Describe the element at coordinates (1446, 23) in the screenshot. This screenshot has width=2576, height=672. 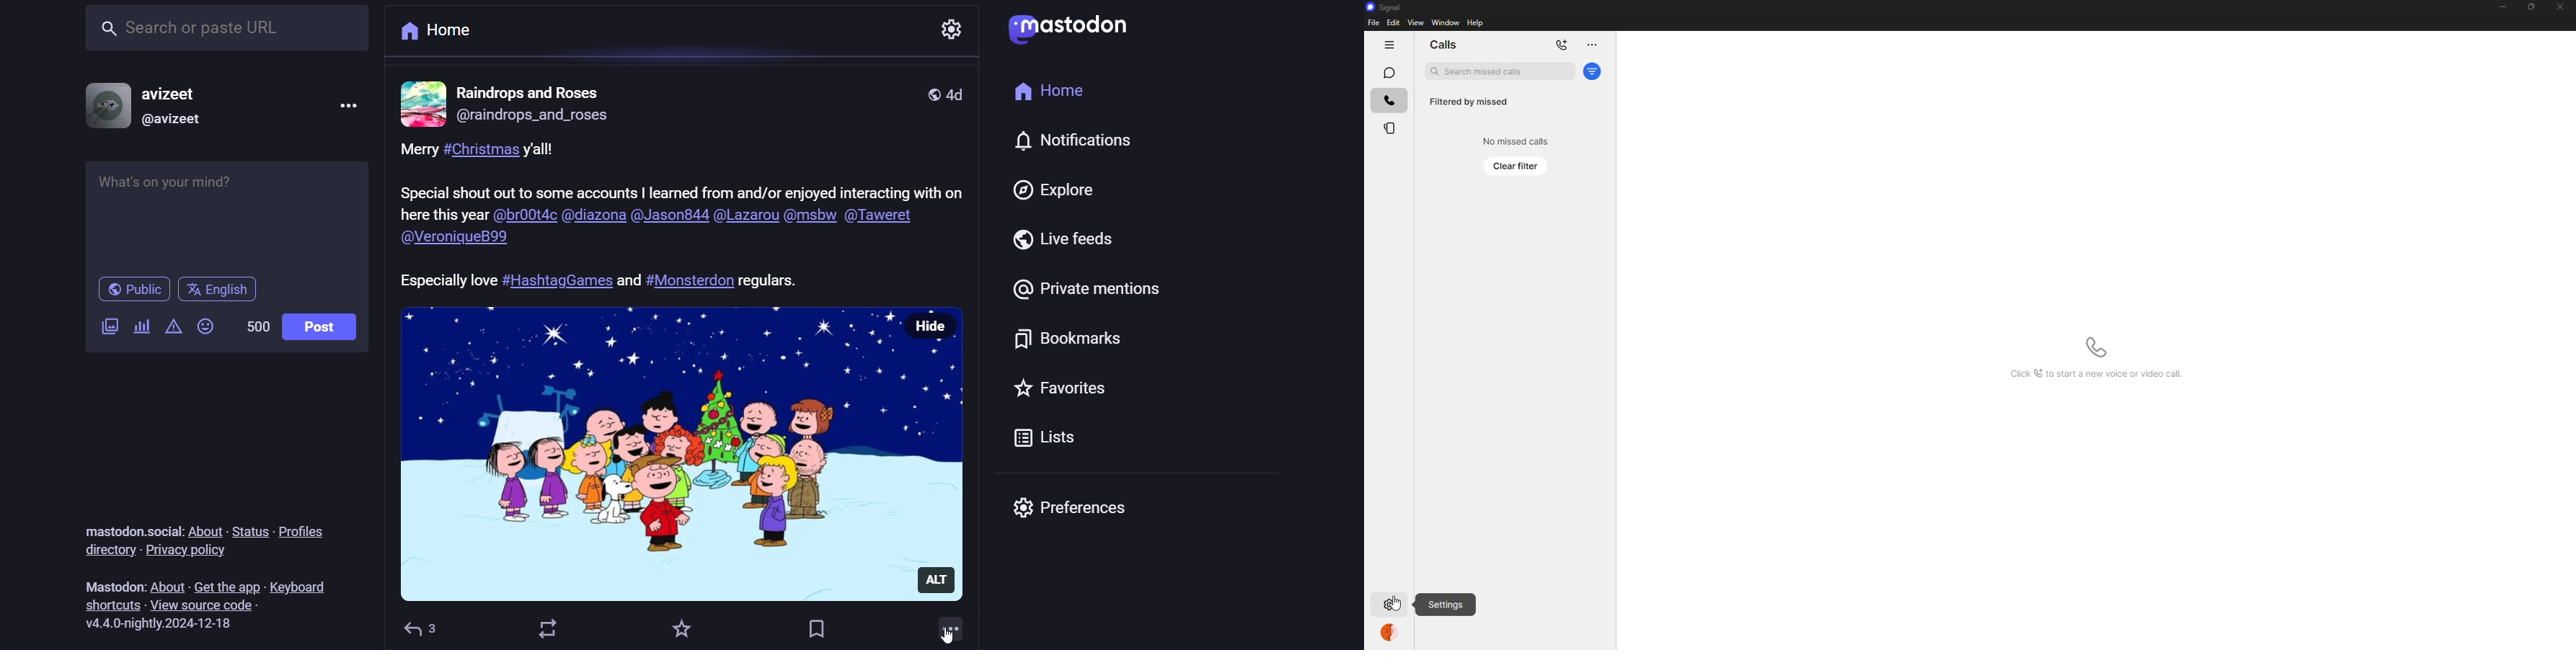
I see `window` at that location.